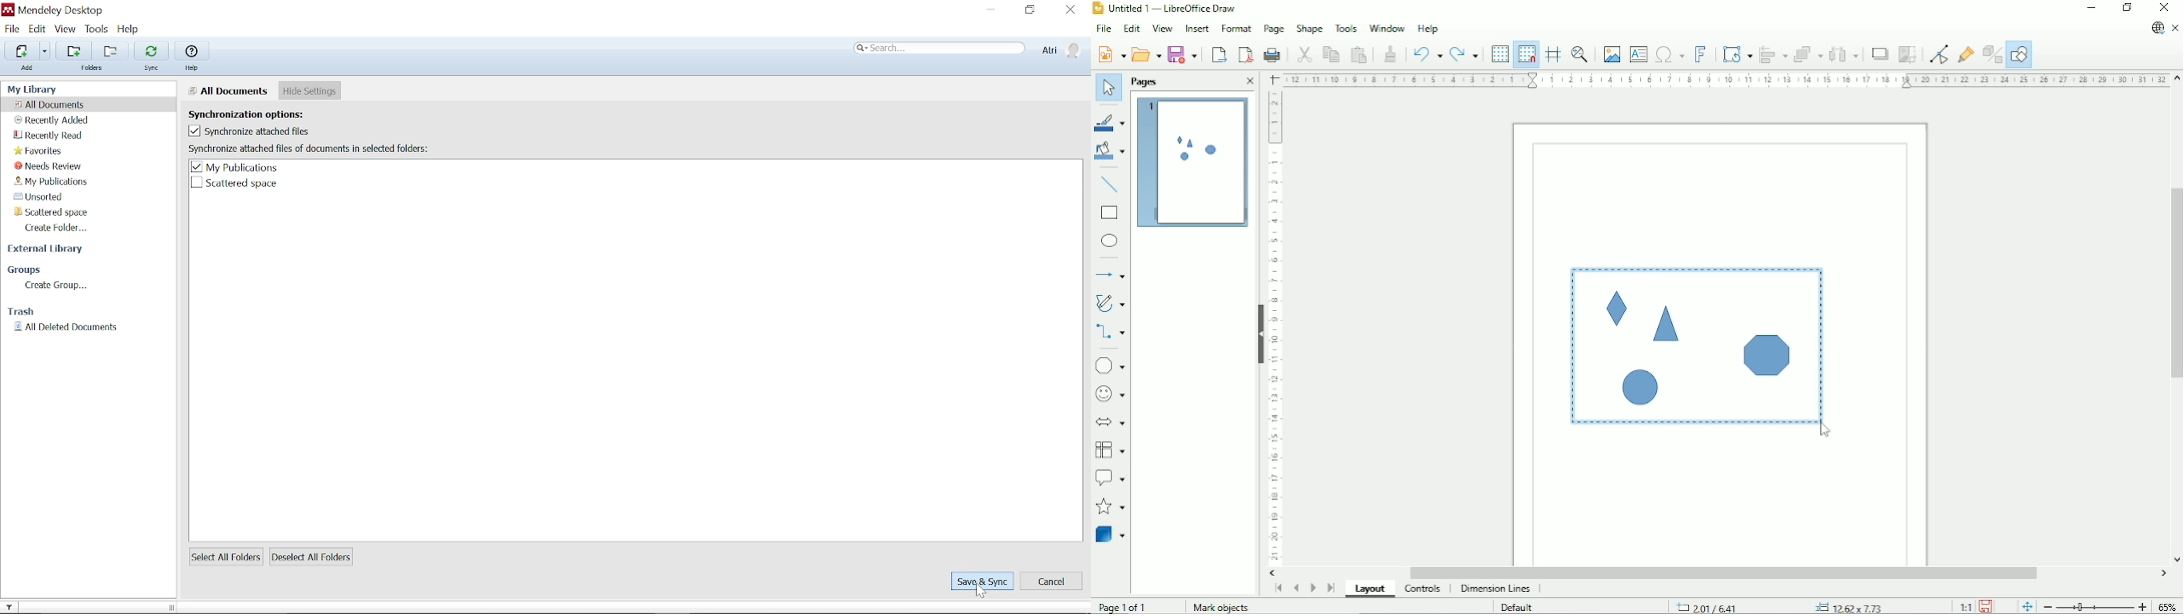  I want to click on Restore down, so click(1031, 10).